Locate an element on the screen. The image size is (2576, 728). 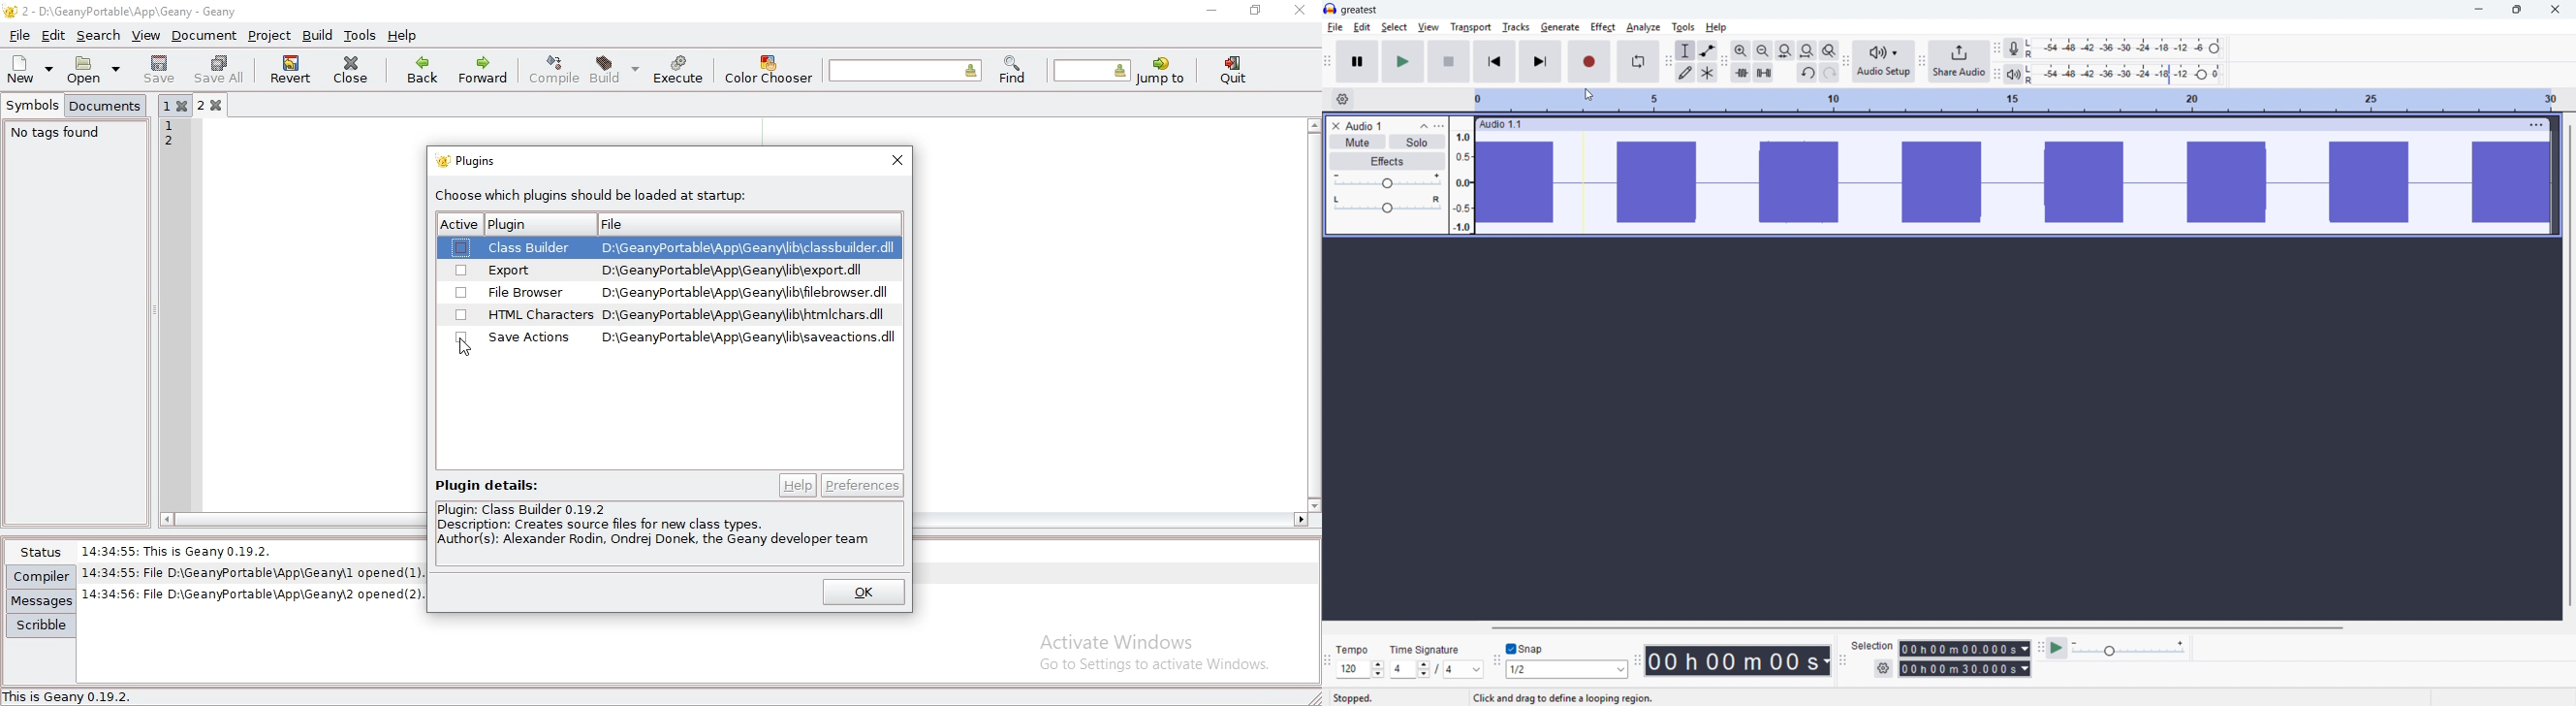
14:34:55: File D:\GeanyPortable\App\Geany\l opened(1). is located at coordinates (256, 570).